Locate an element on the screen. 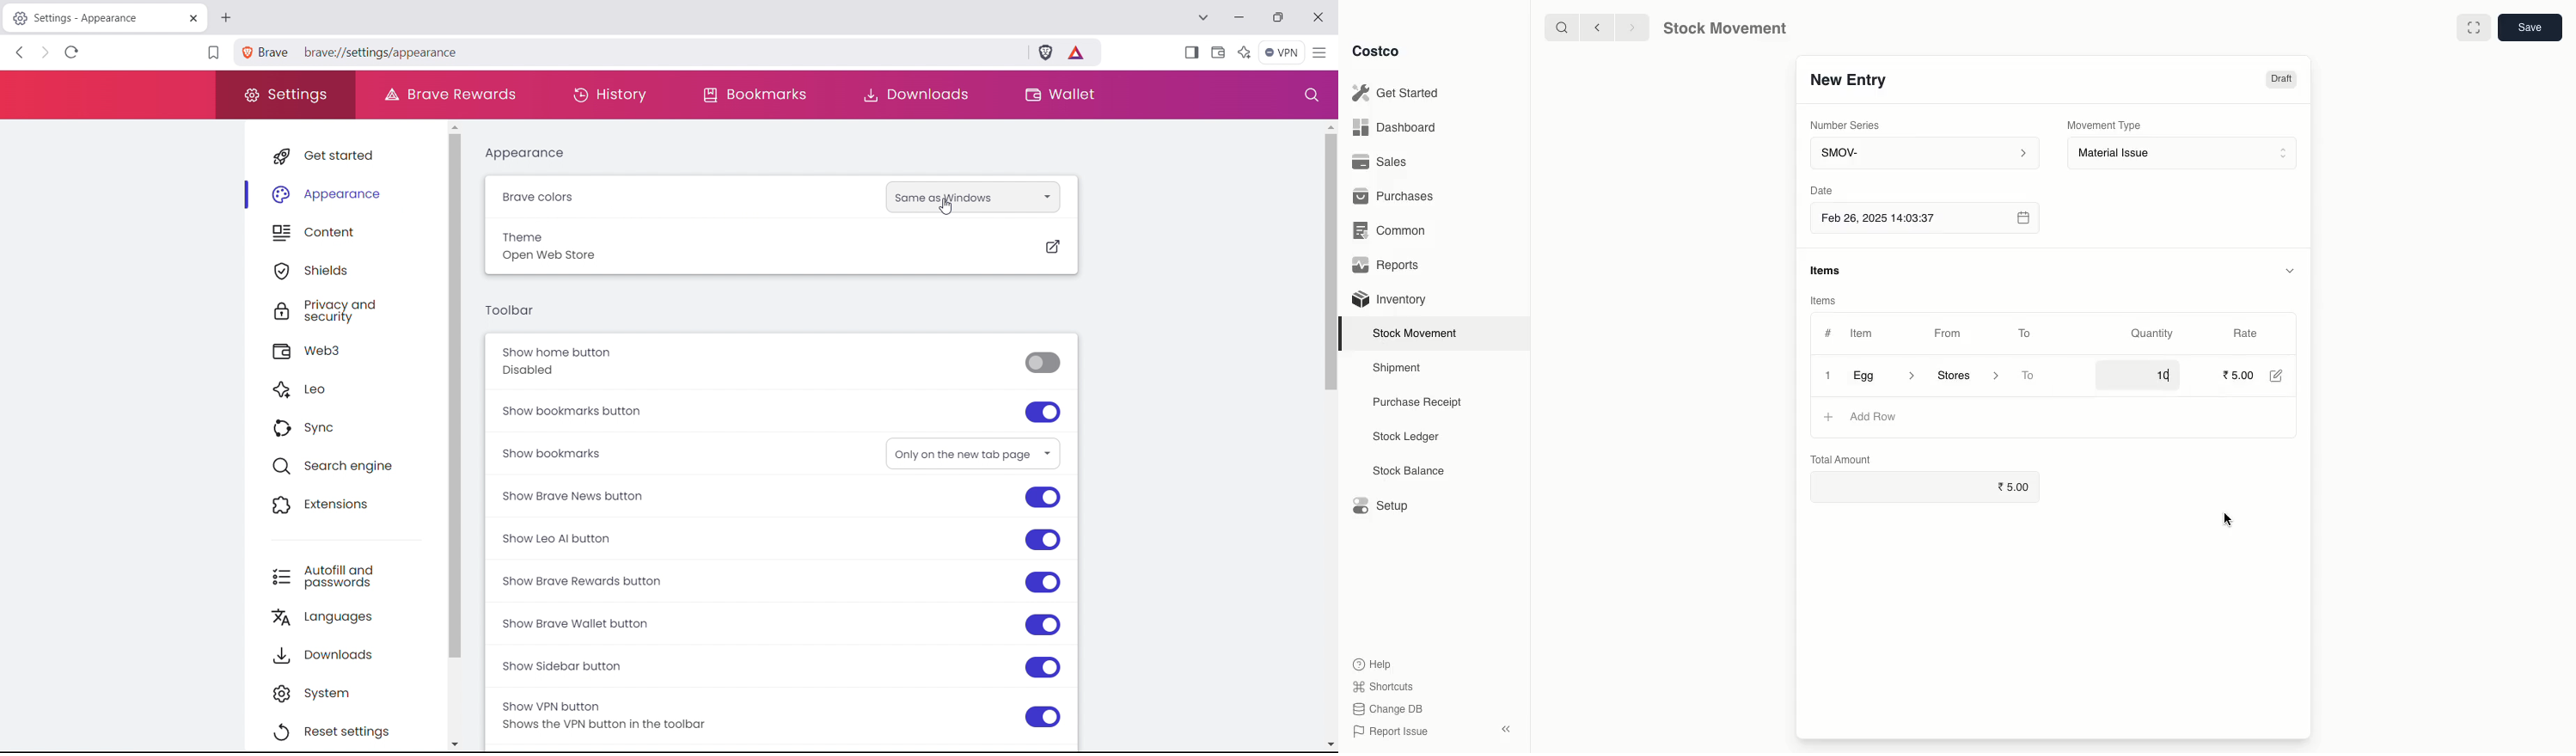 Image resolution: width=2576 pixels, height=756 pixels. Inventory is located at coordinates (1392, 300).